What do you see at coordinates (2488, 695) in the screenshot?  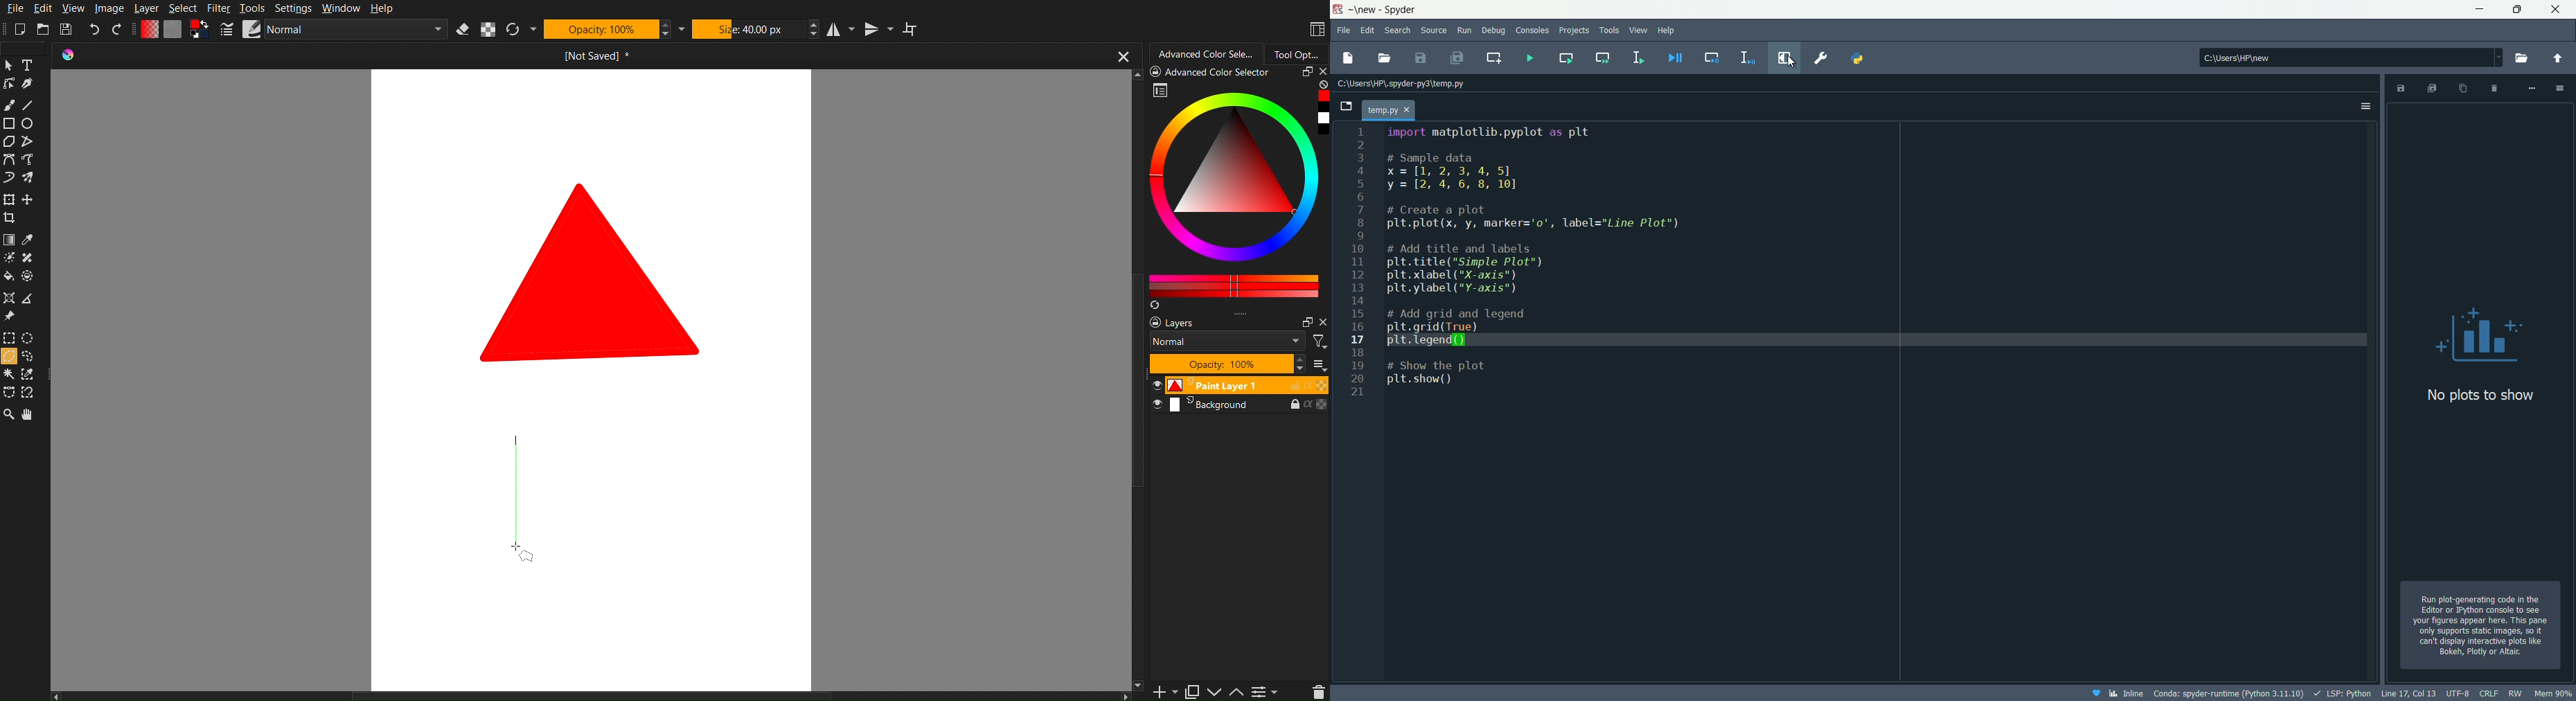 I see `file eol status` at bounding box center [2488, 695].